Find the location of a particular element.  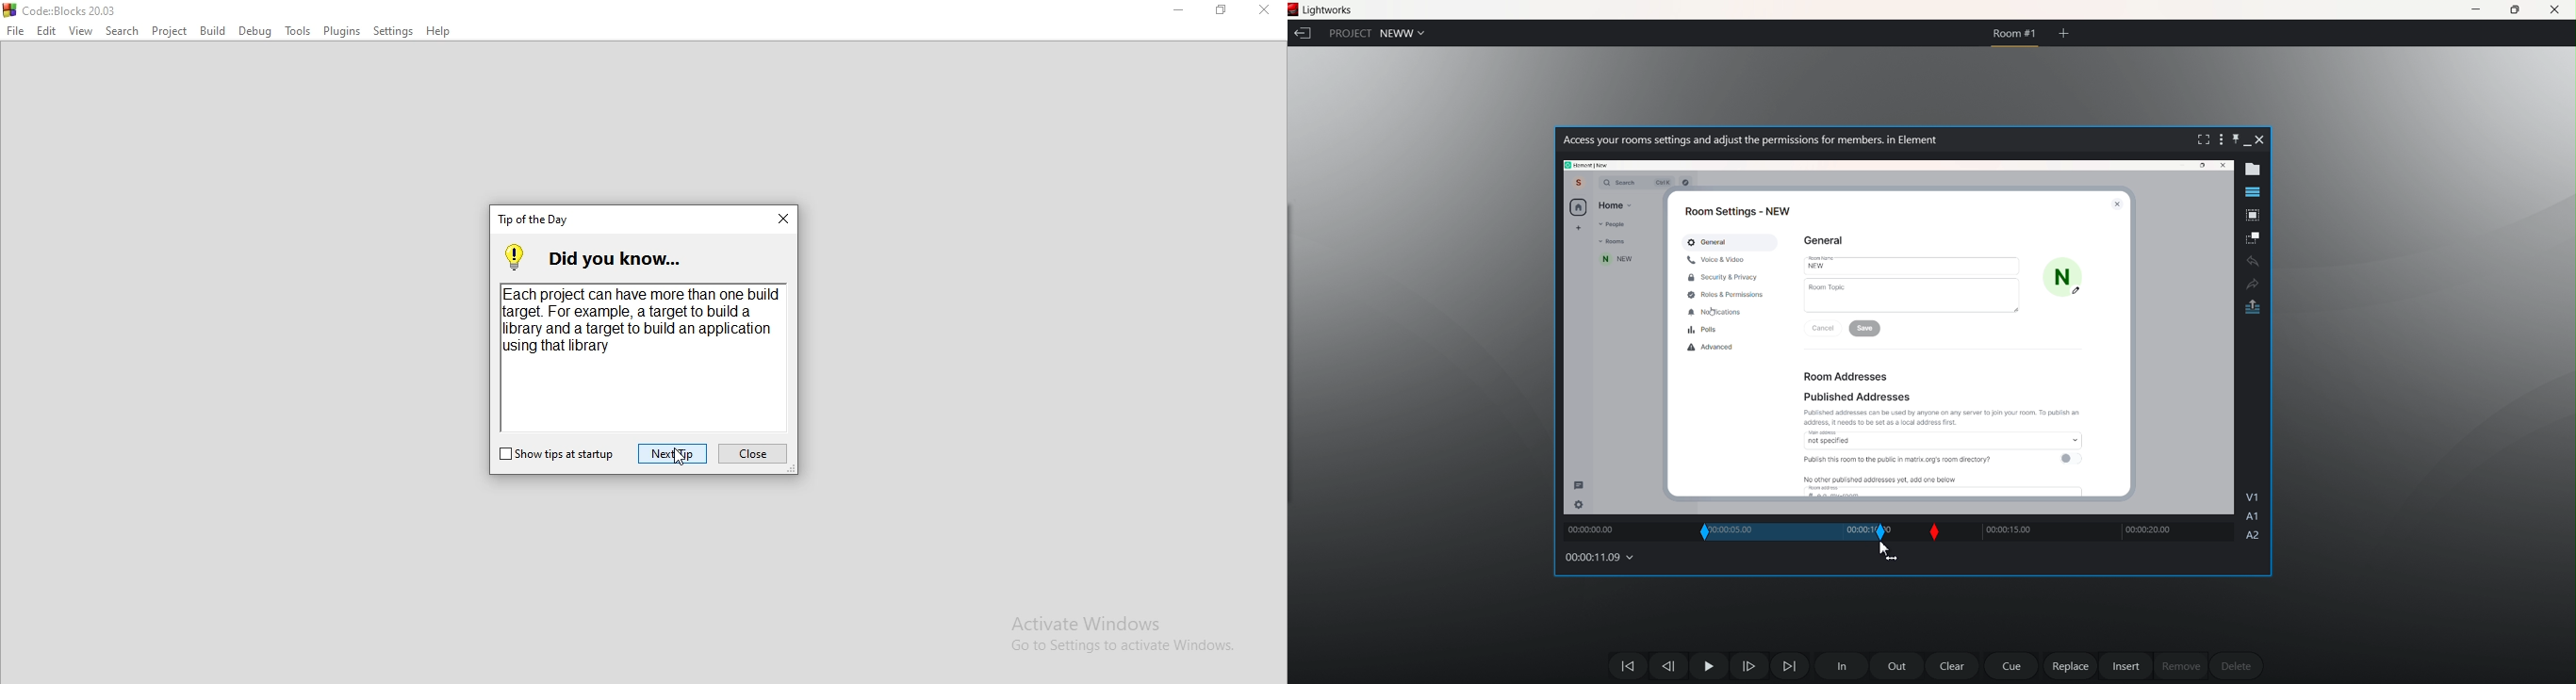

Room Settings - NEW is located at coordinates (1733, 211).